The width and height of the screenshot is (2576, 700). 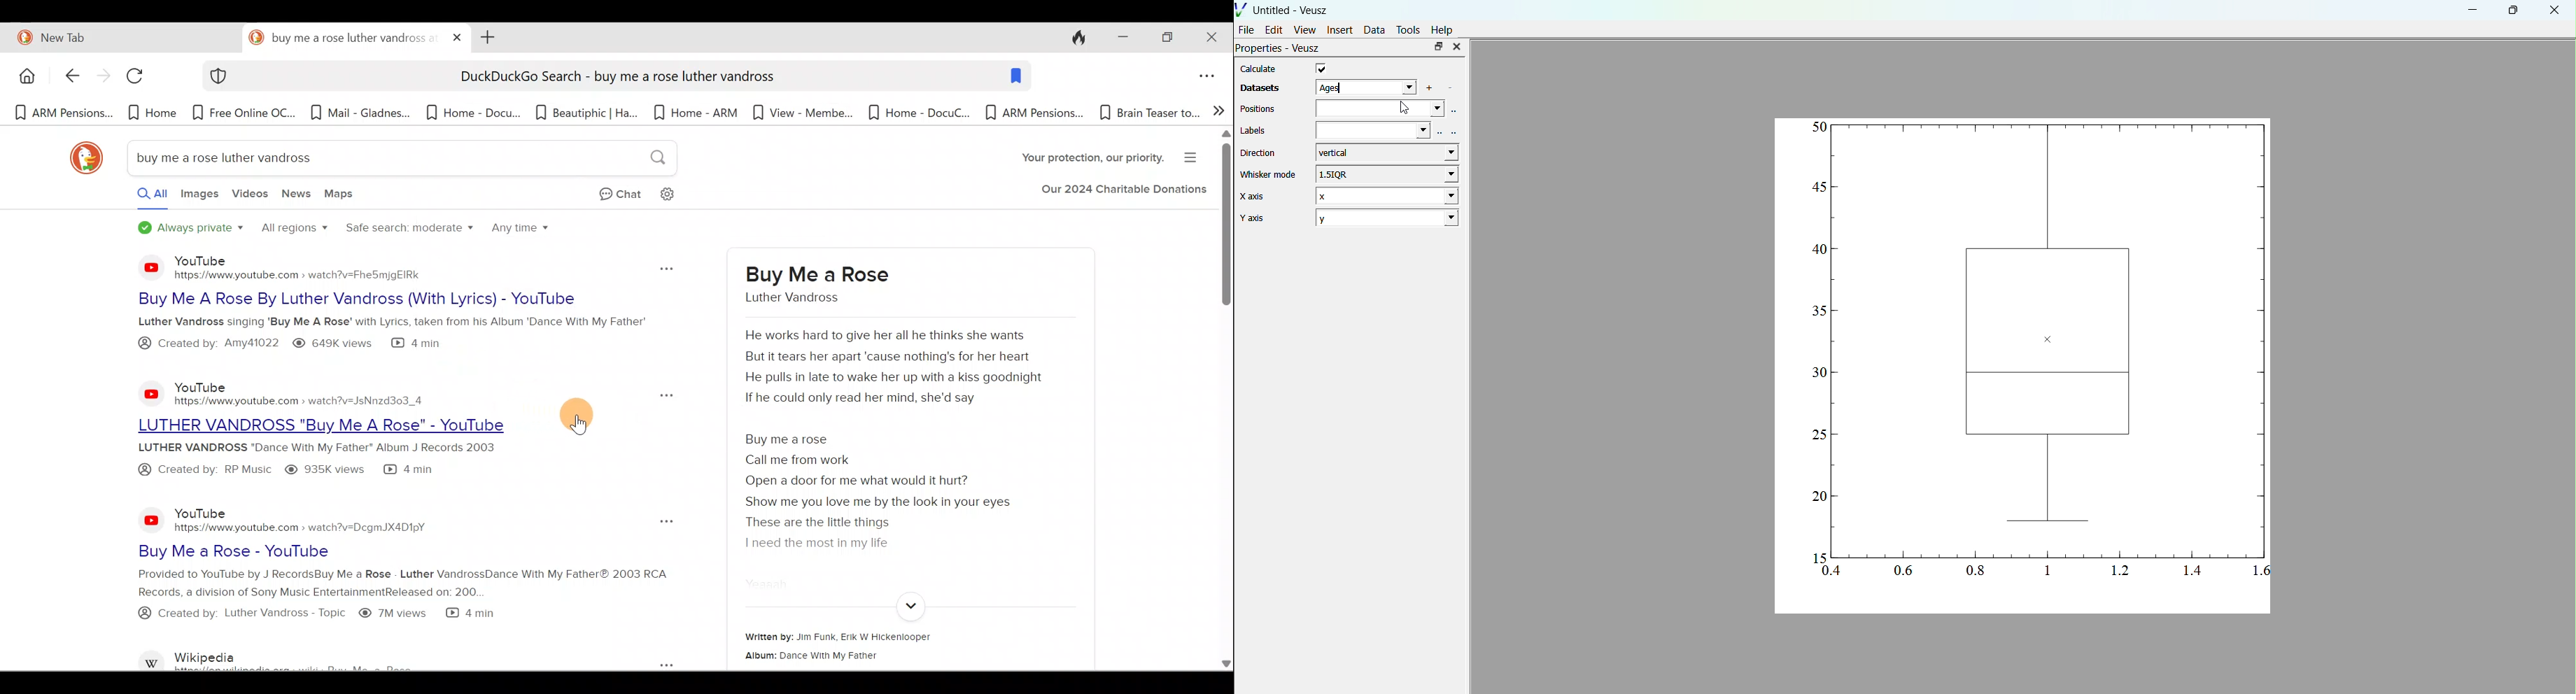 What do you see at coordinates (2510, 10) in the screenshot?
I see `maximise` at bounding box center [2510, 10].